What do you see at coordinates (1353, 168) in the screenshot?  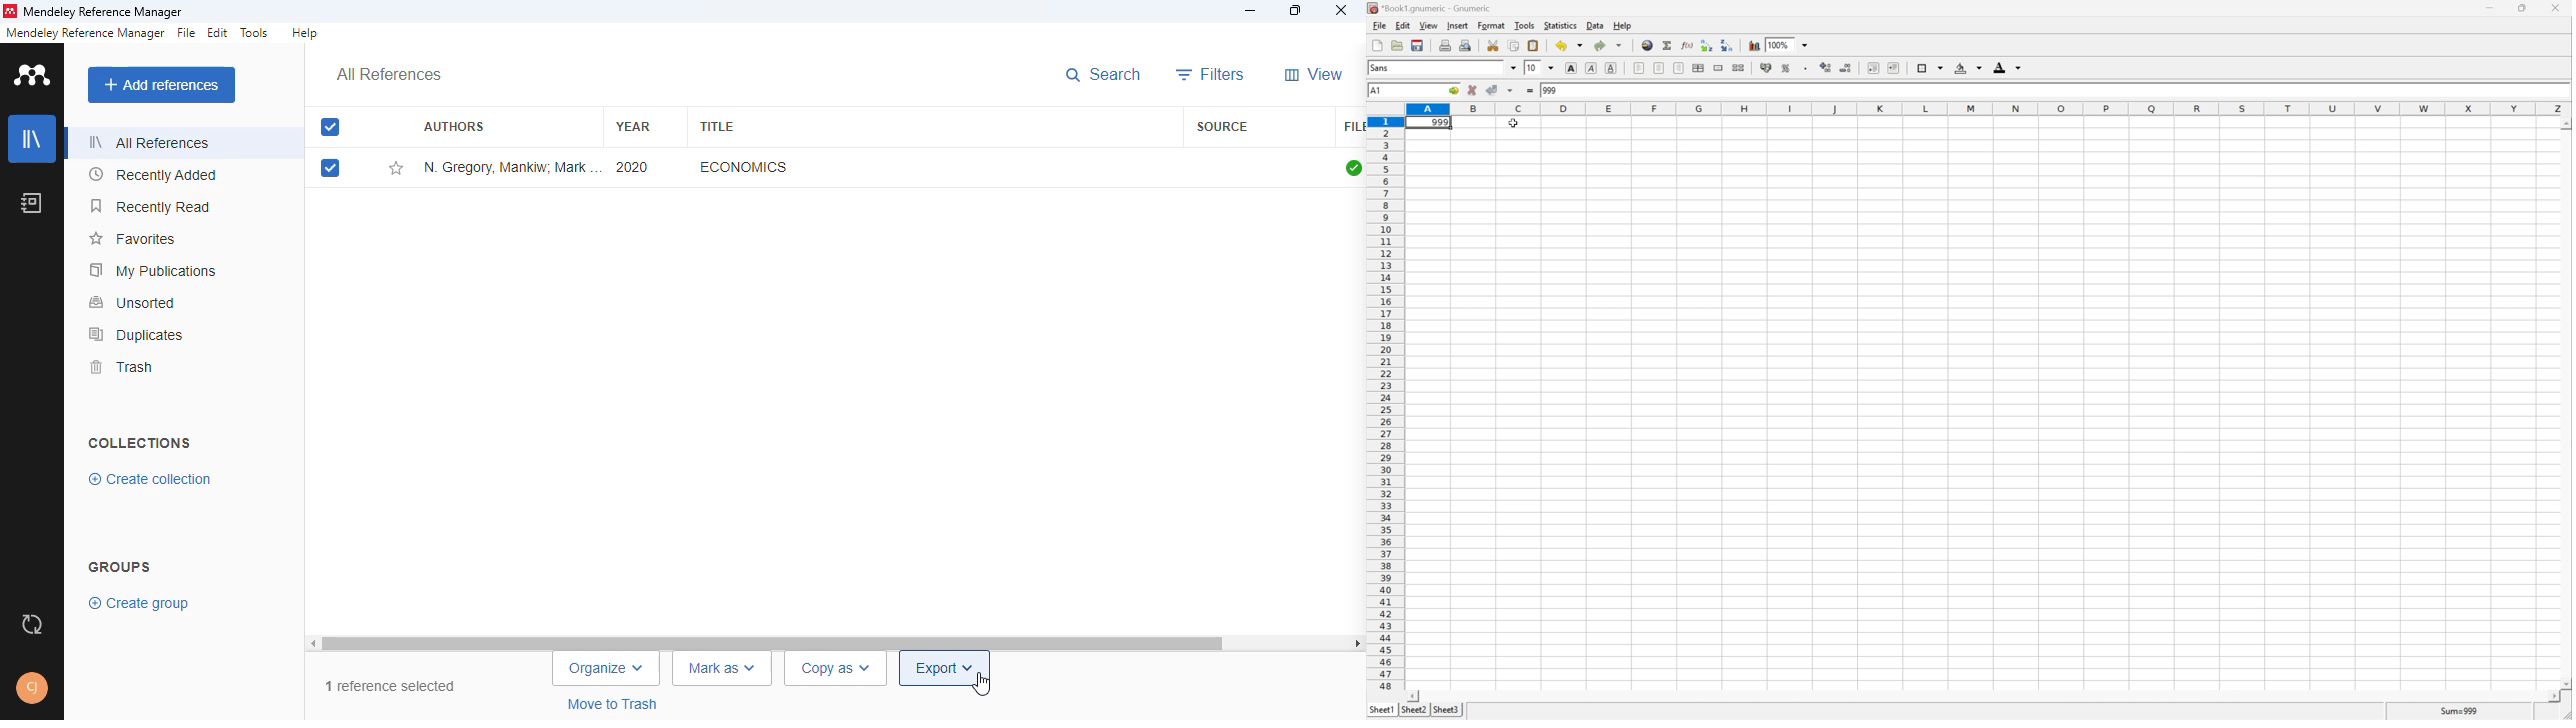 I see `all files downloaded` at bounding box center [1353, 168].